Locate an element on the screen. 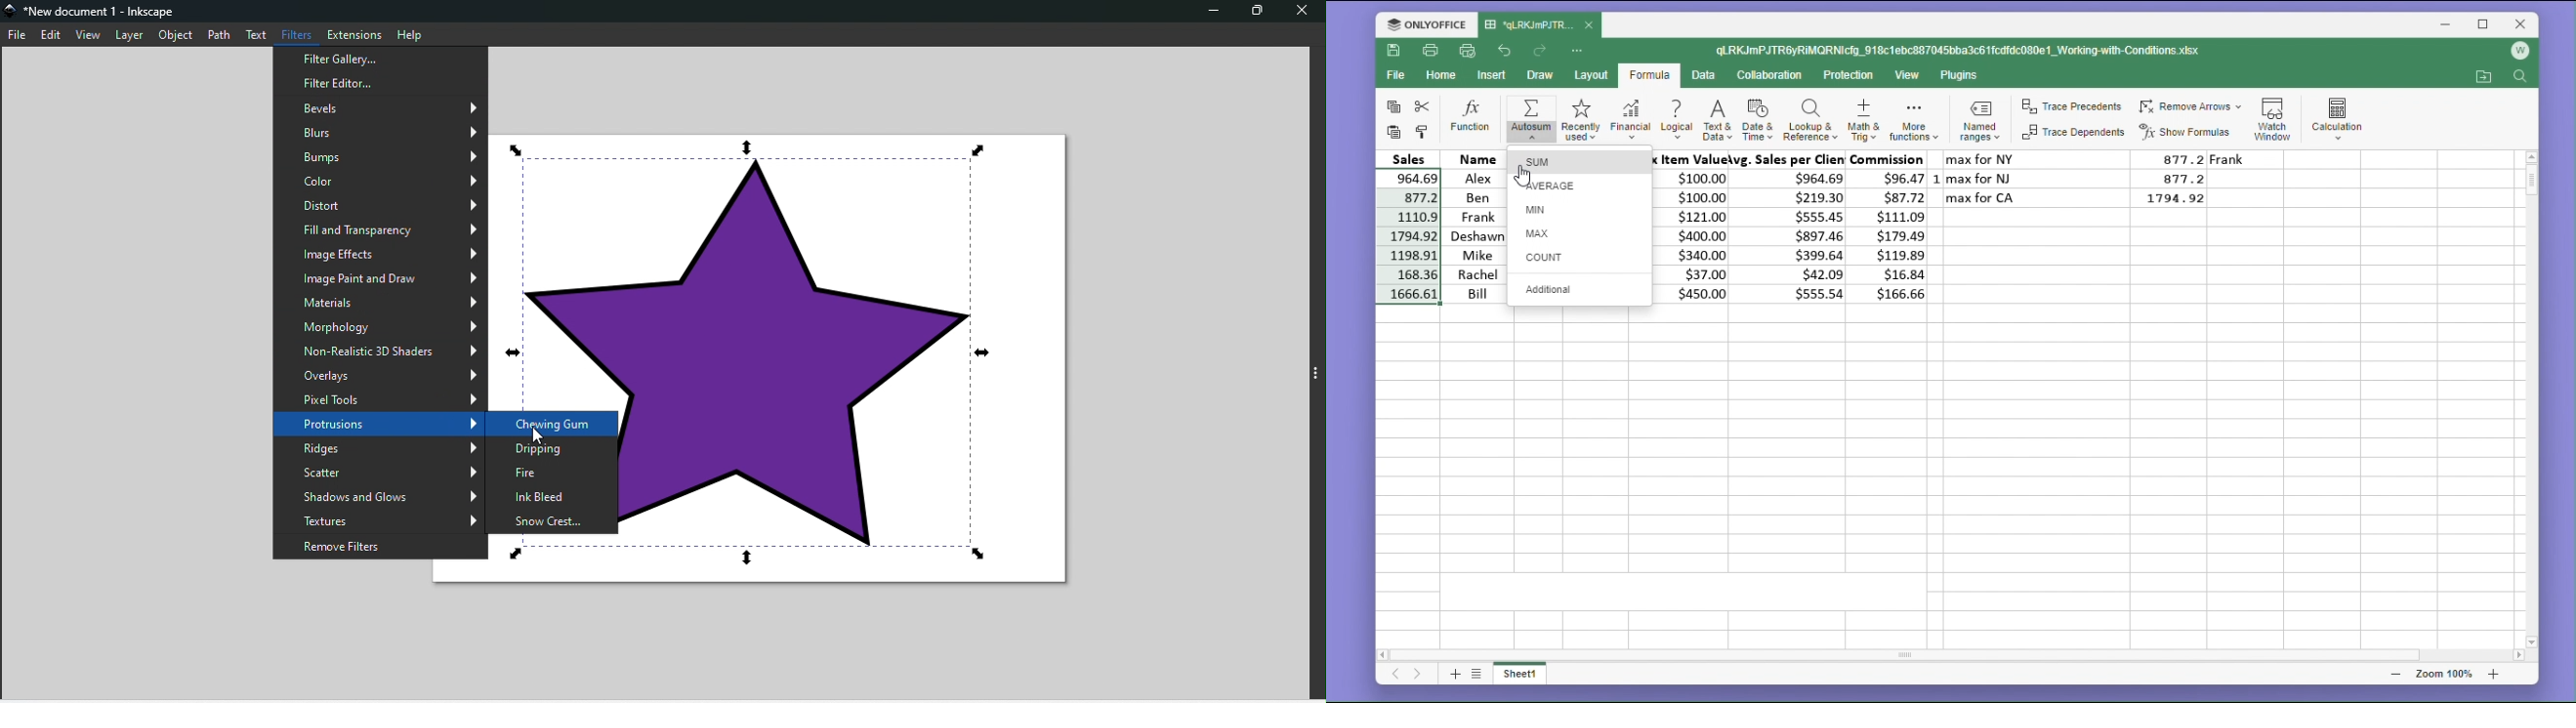 This screenshot has width=2576, height=728. Minimize is located at coordinates (1215, 13).